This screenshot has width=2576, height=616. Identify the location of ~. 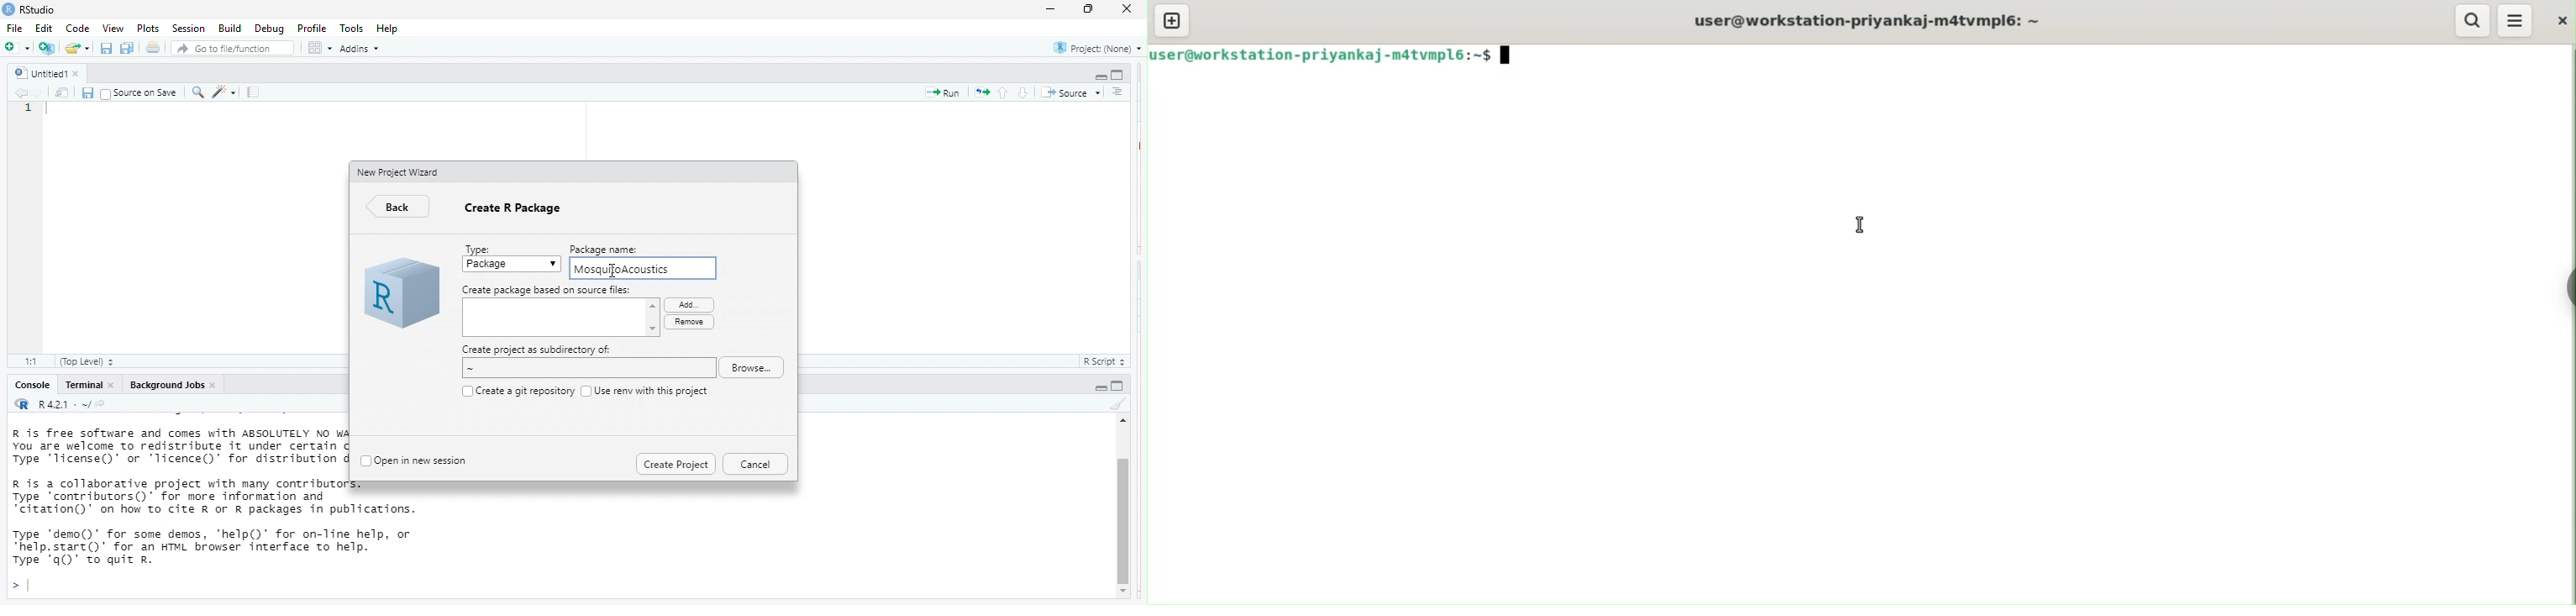
(586, 369).